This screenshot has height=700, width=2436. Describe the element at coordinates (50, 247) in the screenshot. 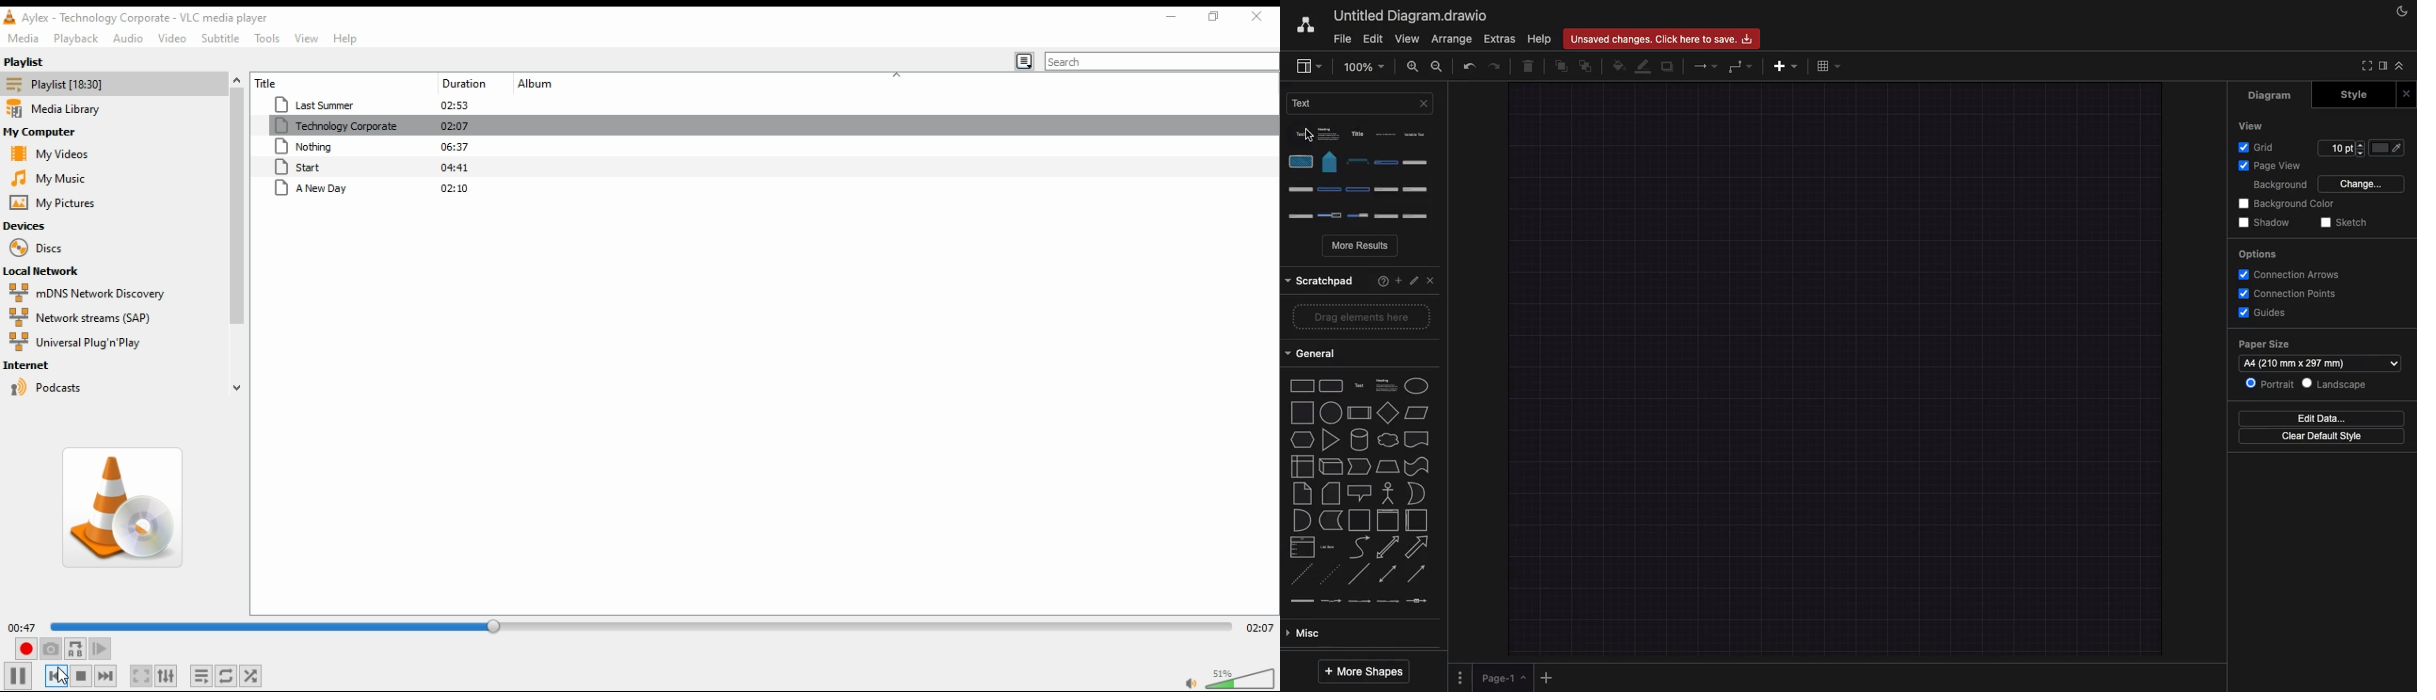

I see `discs` at that location.